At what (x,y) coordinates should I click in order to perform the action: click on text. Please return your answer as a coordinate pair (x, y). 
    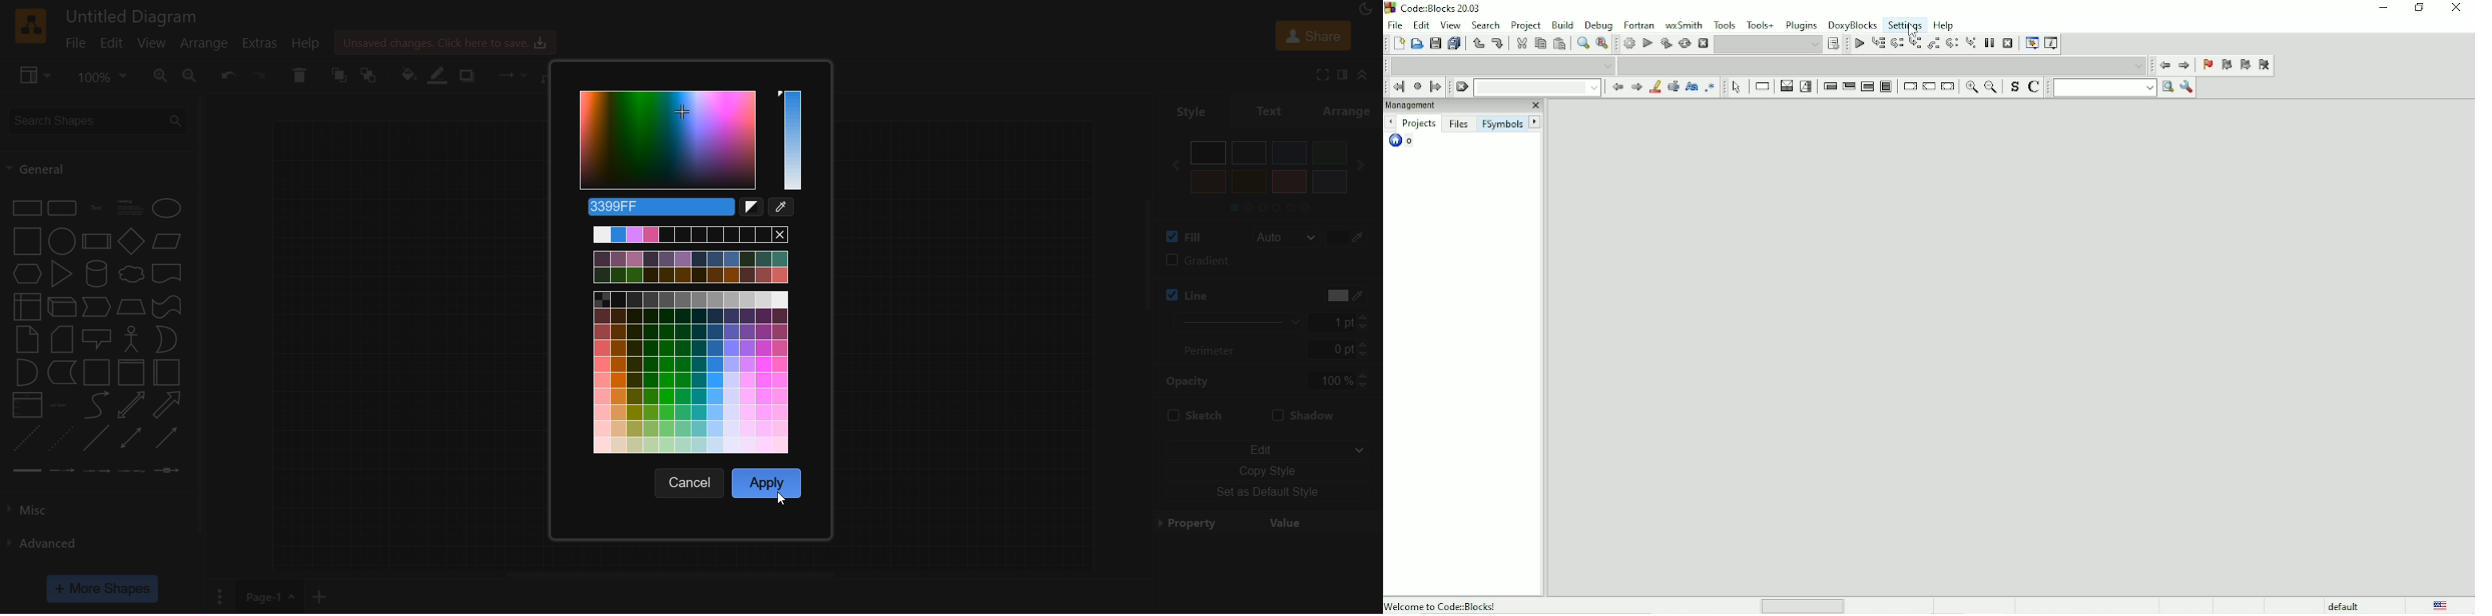
    Looking at the image, I should click on (1271, 110).